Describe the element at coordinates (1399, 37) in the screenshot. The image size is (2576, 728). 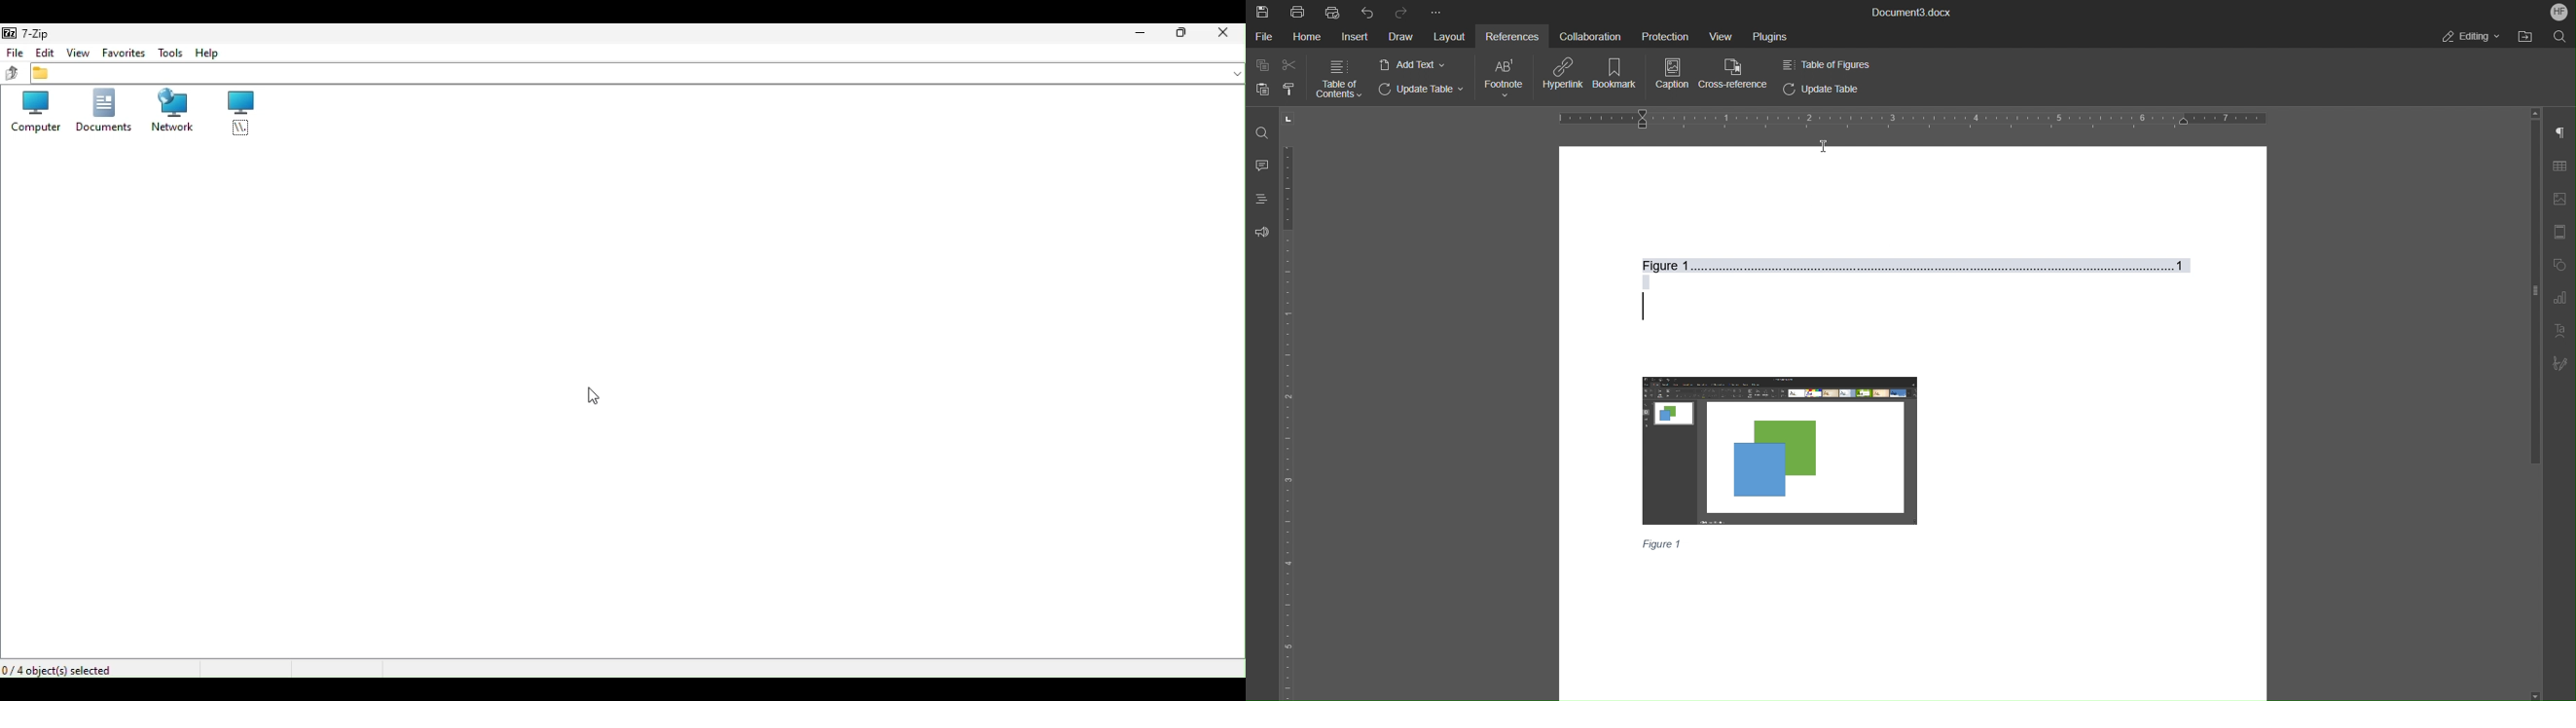
I see `Draw` at that location.